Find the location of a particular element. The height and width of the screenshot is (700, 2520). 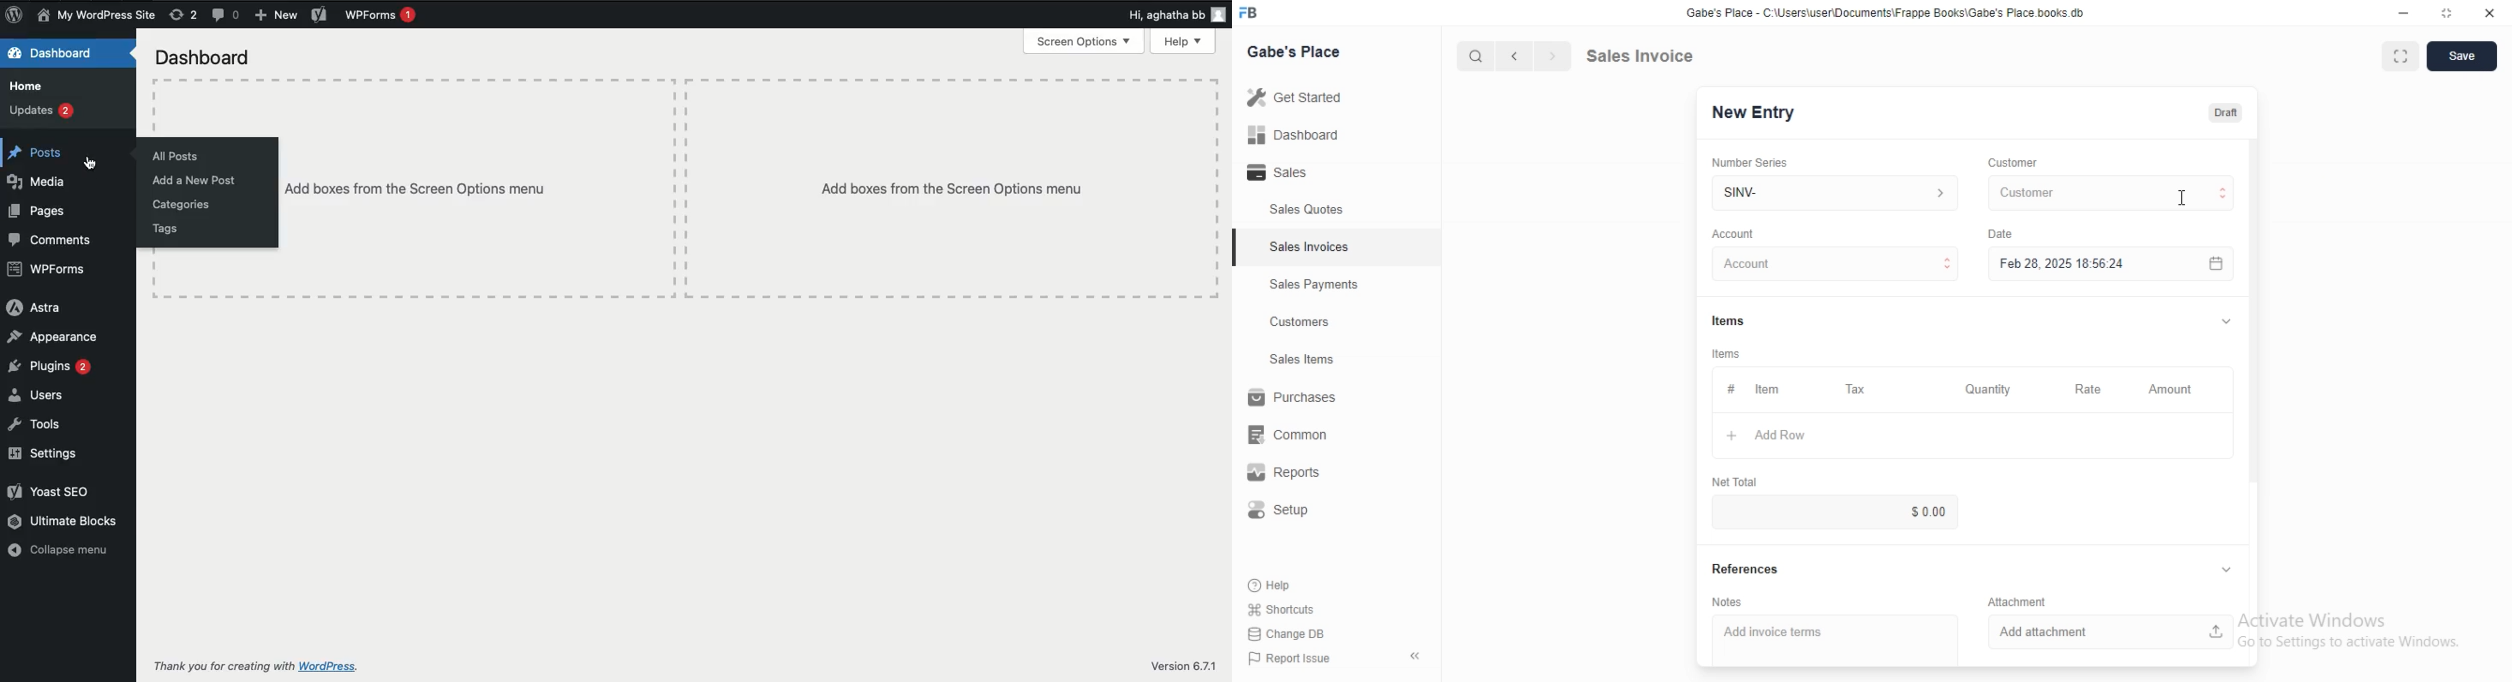

‘Quantity is located at coordinates (1987, 389).